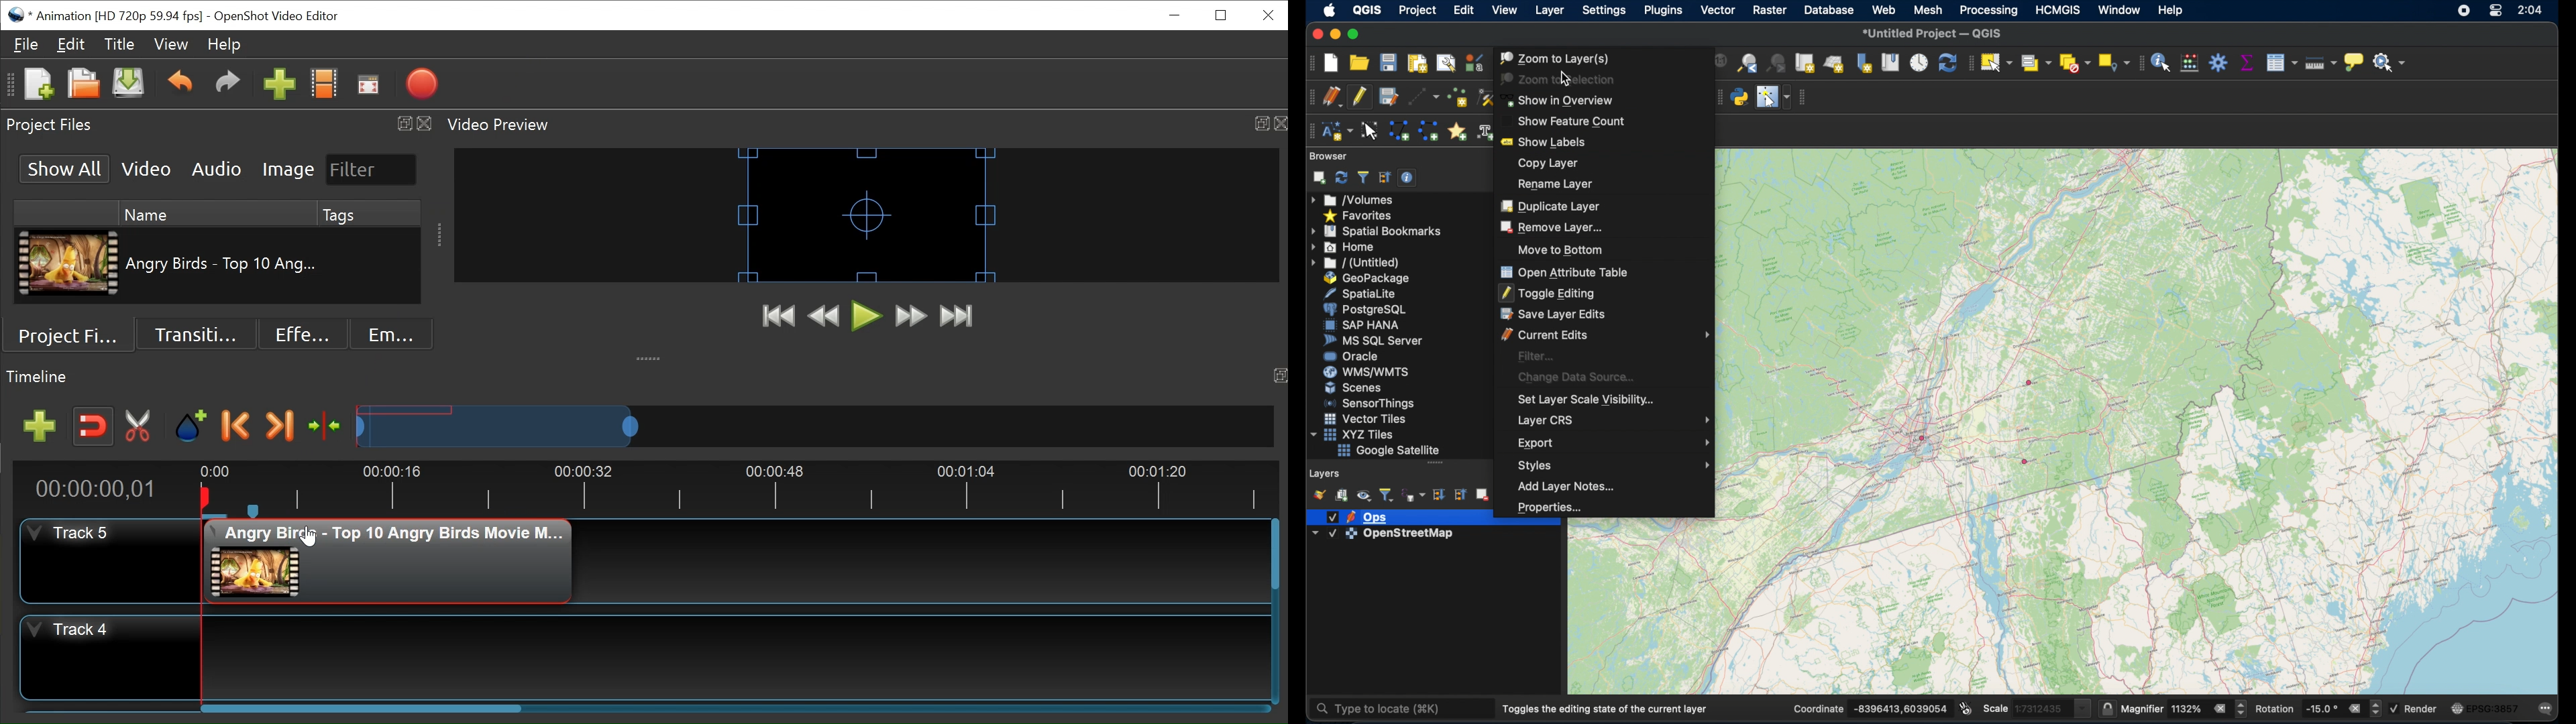  What do you see at coordinates (2319, 709) in the screenshot?
I see `rotation` at bounding box center [2319, 709].